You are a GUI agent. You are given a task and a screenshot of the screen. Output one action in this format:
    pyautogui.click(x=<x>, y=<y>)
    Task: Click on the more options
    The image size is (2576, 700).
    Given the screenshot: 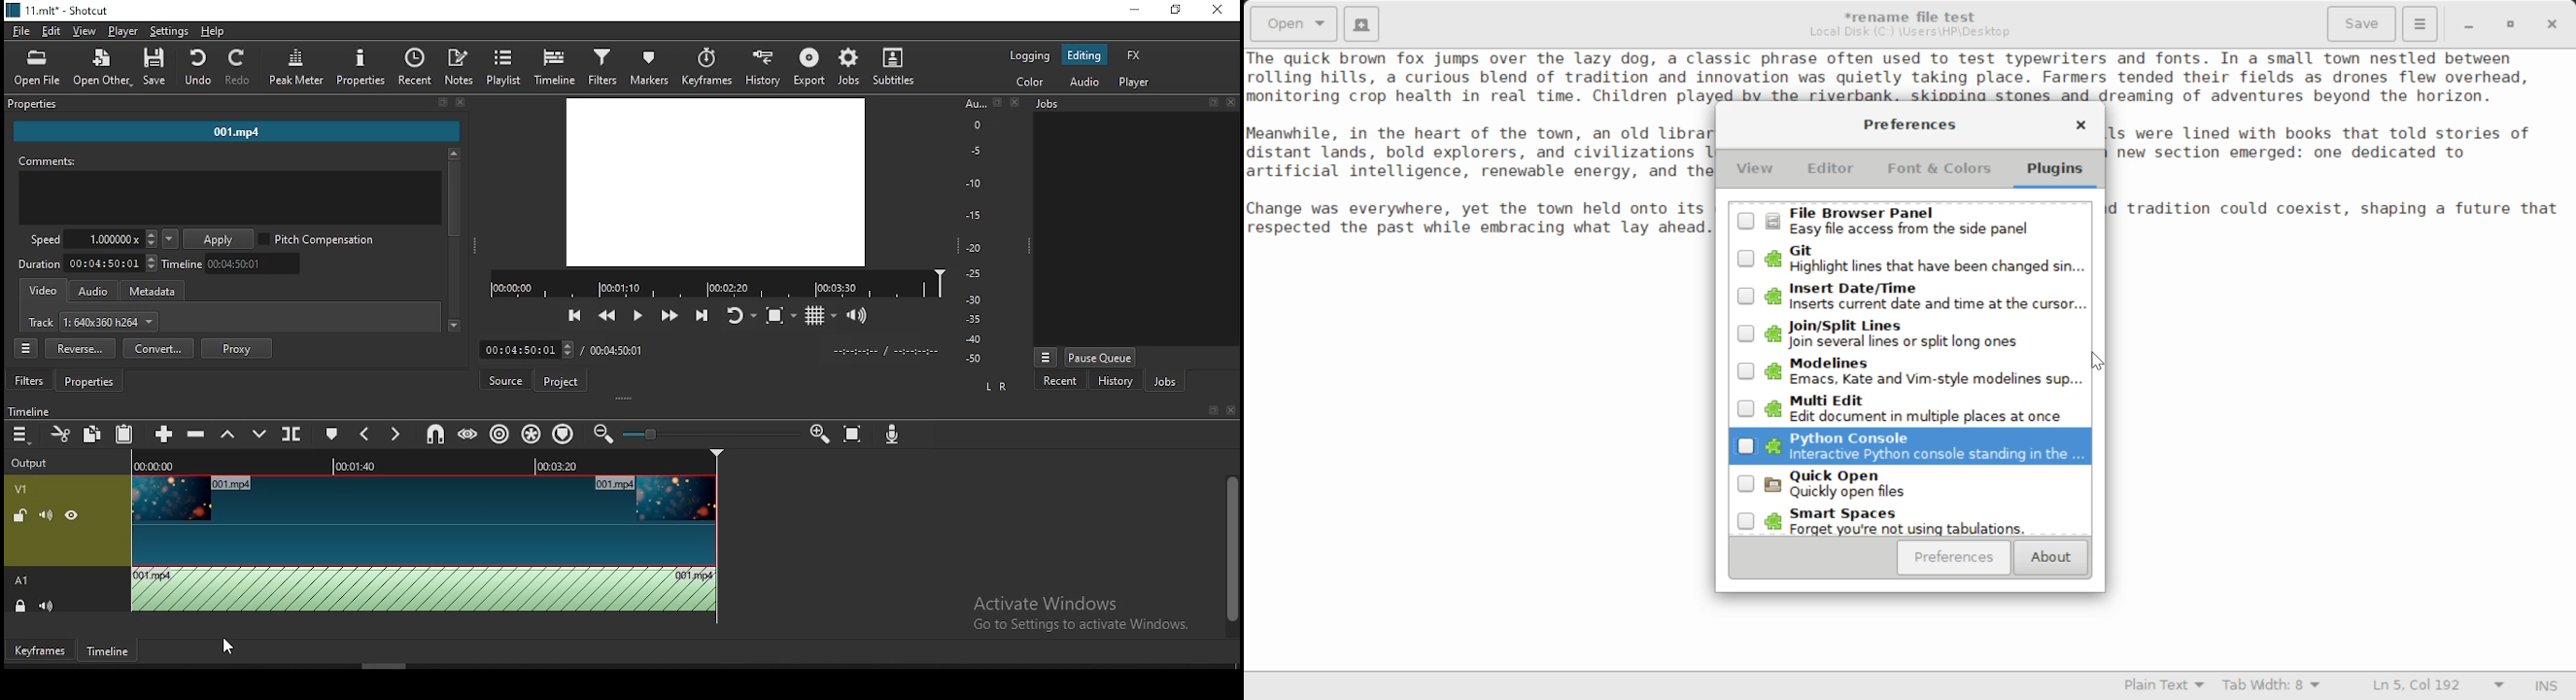 What is the action you would take?
    pyautogui.click(x=1044, y=357)
    